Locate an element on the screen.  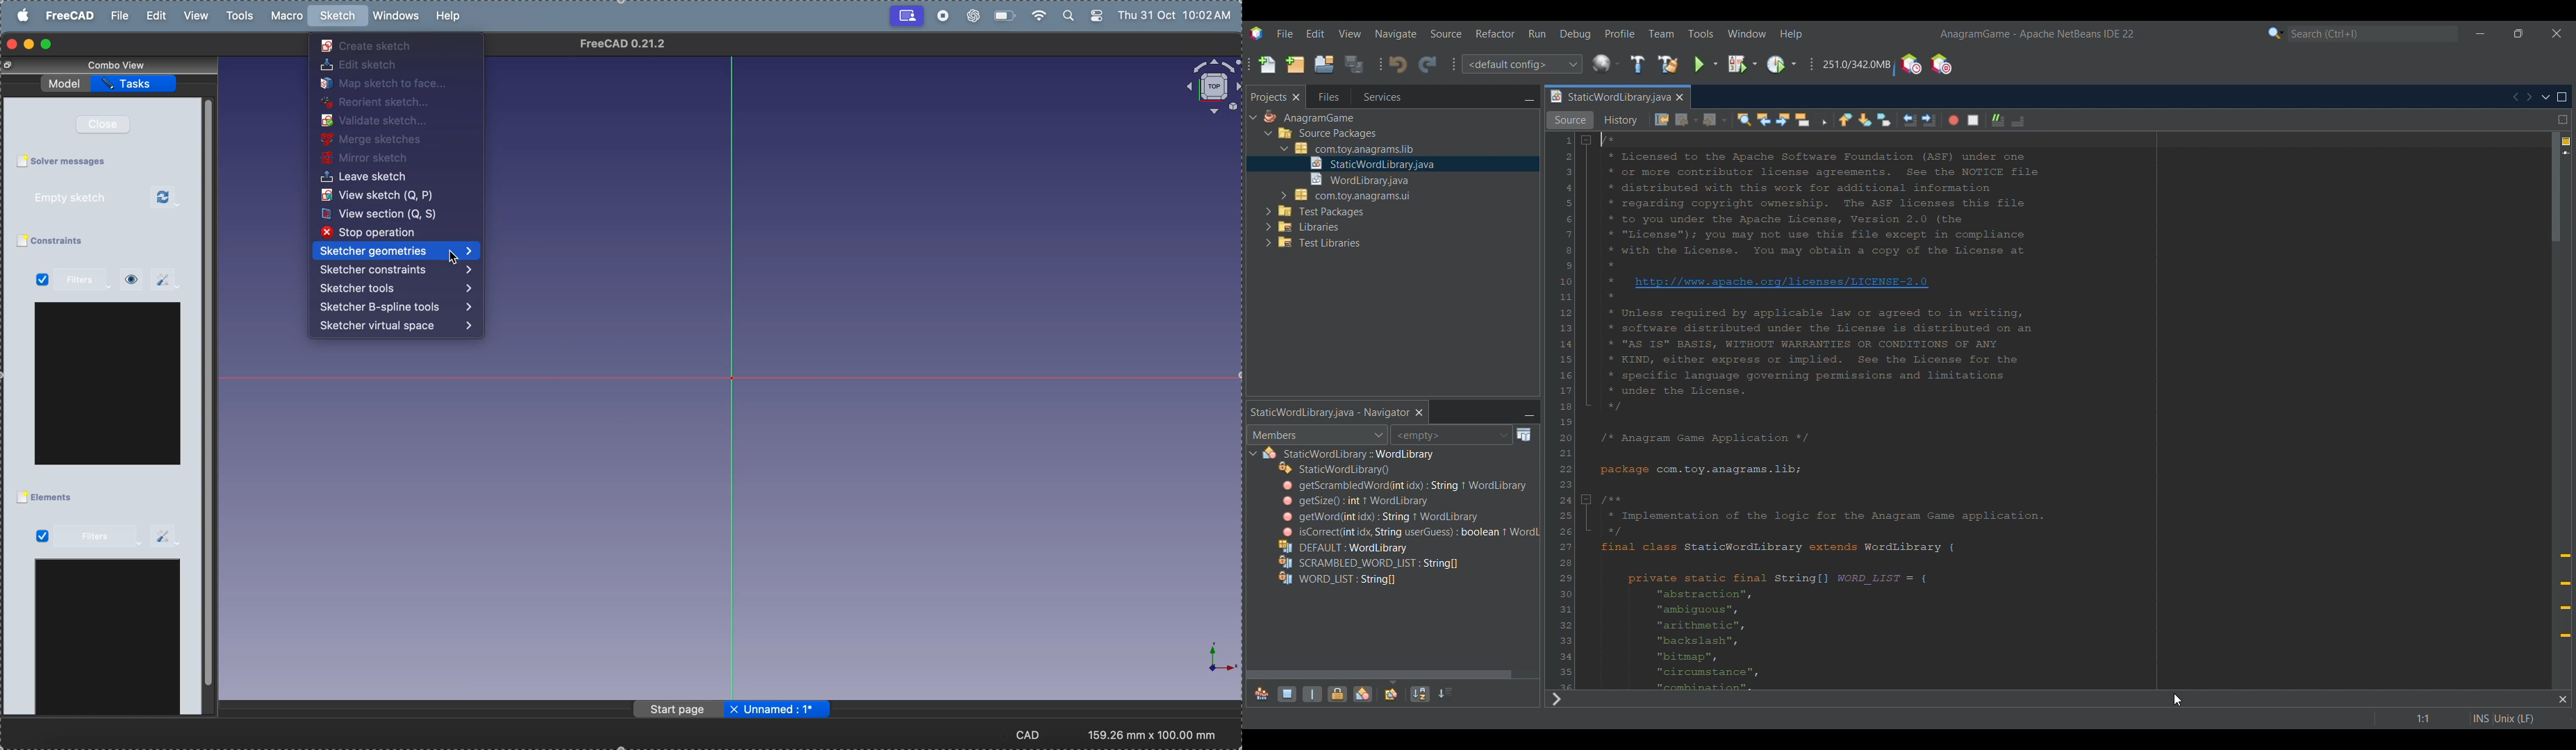
193.17 mm x 100.00 mm is located at coordinates (1153, 735).